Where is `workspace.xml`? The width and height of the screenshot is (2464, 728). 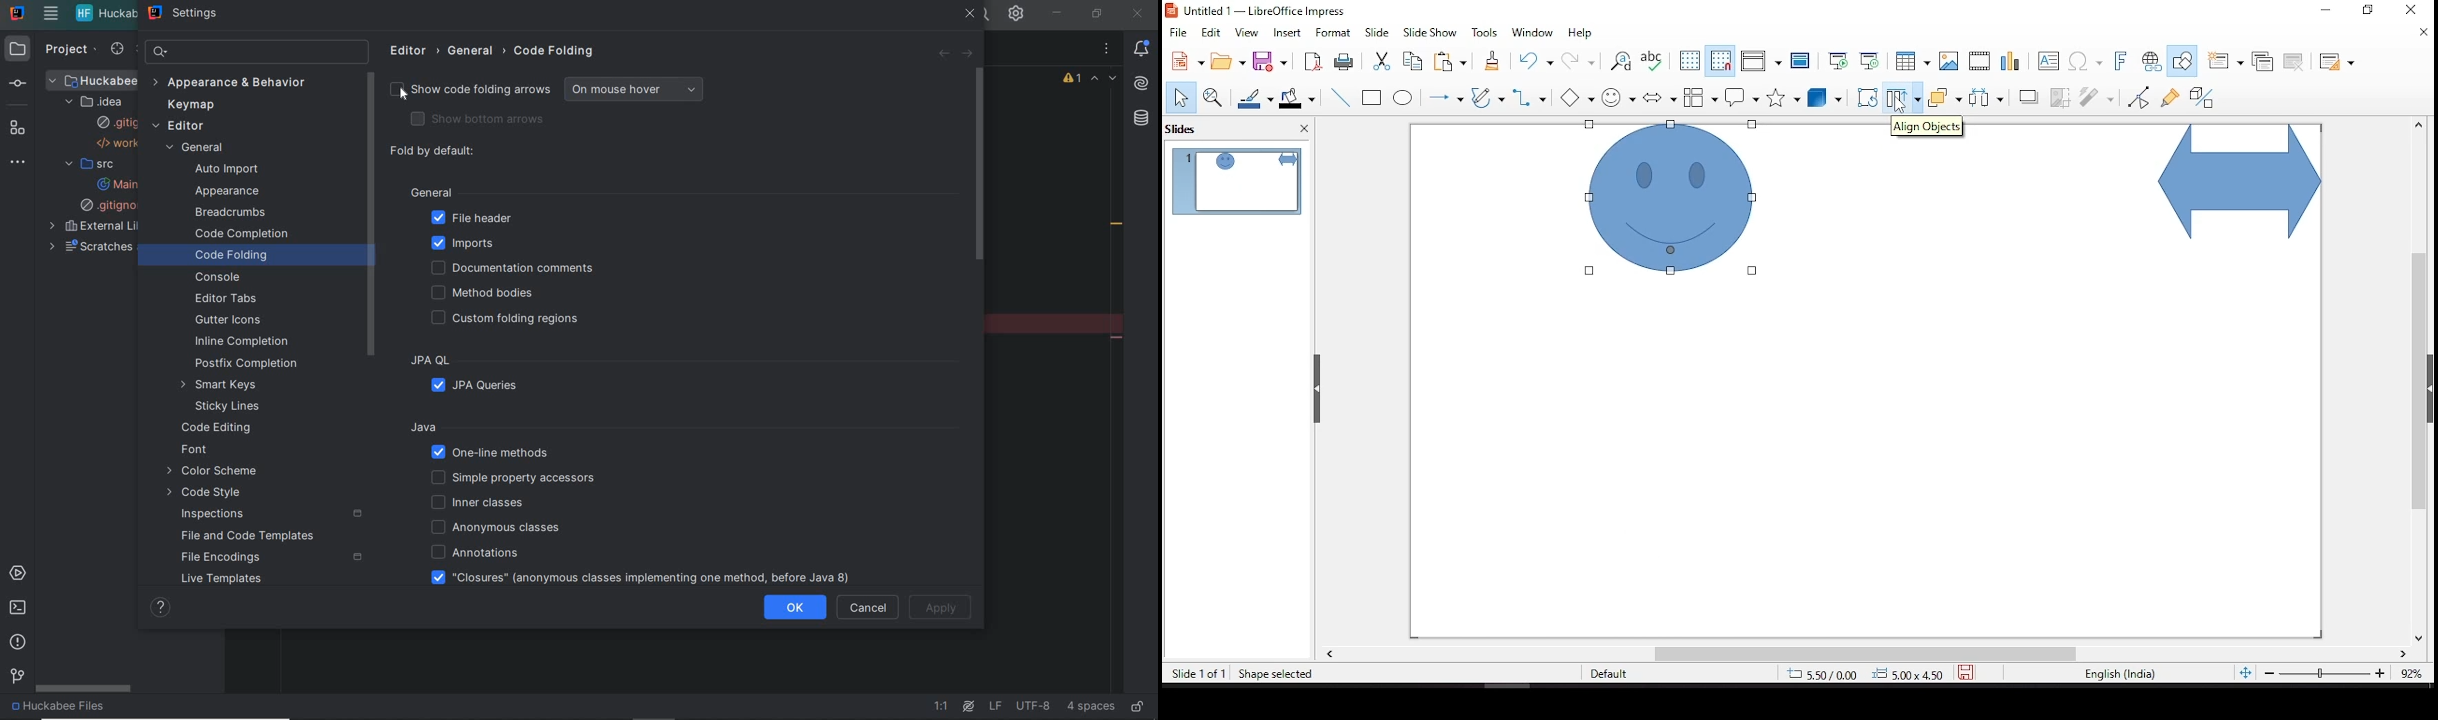 workspace.xml is located at coordinates (121, 144).